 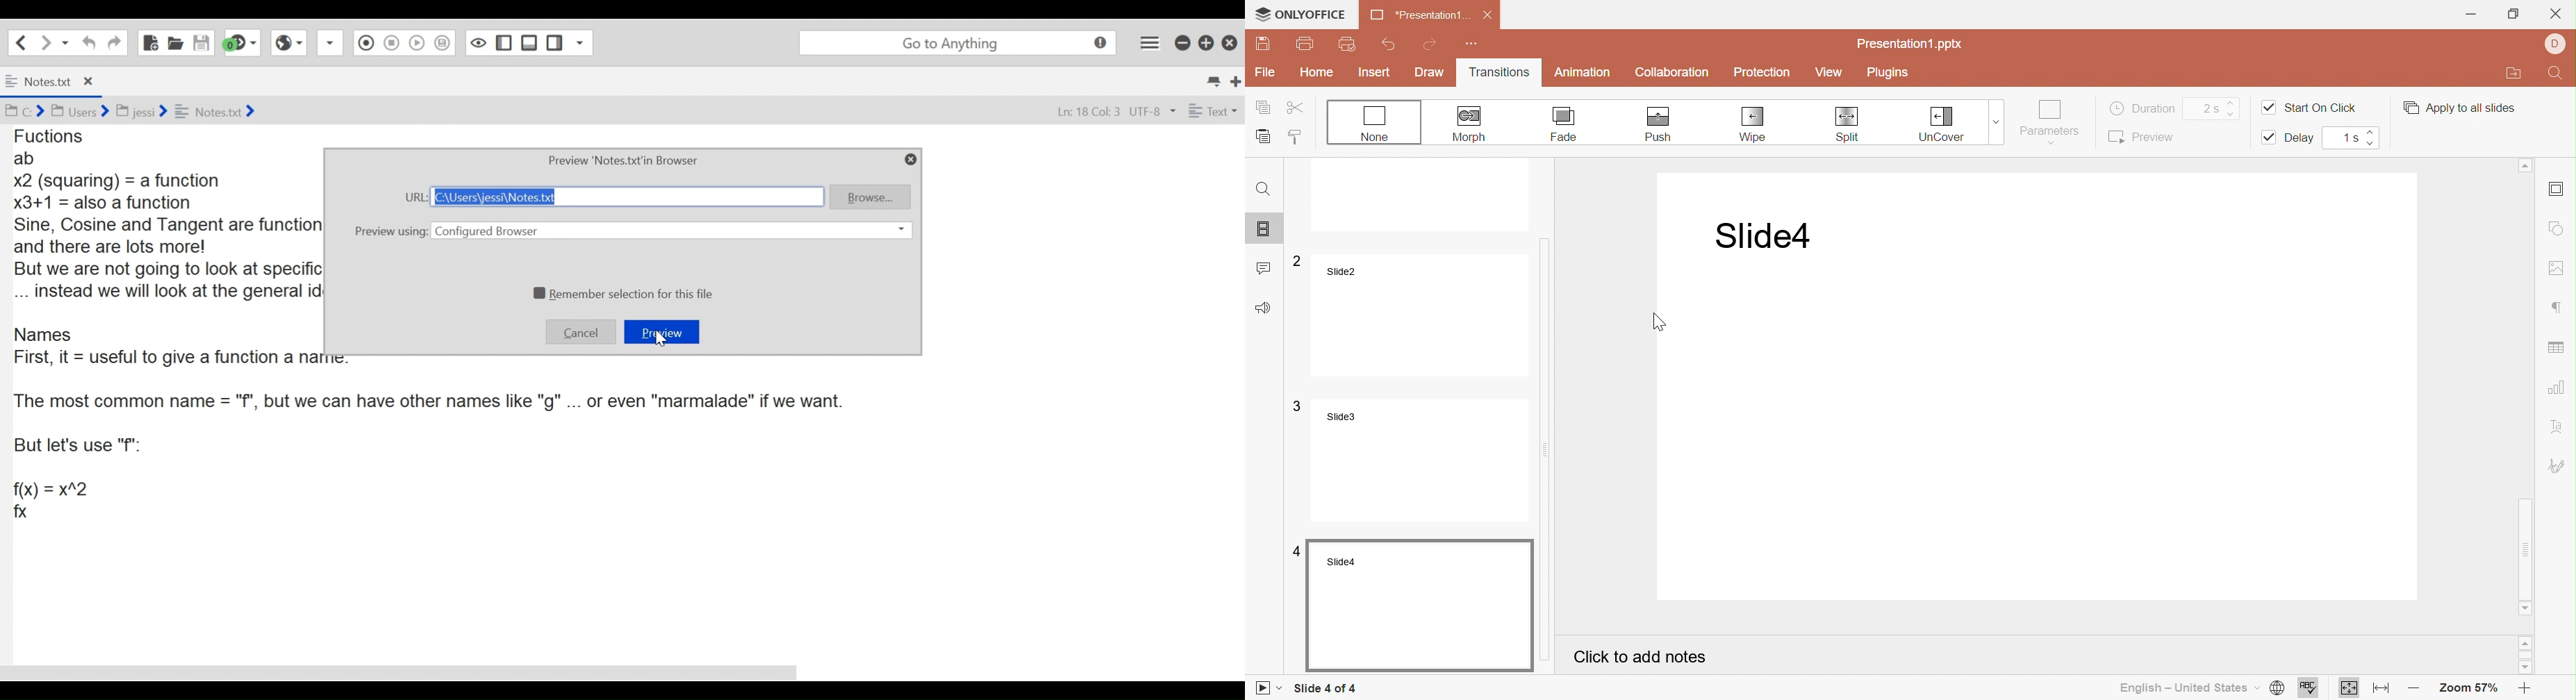 I want to click on Application menu, so click(x=1149, y=40).